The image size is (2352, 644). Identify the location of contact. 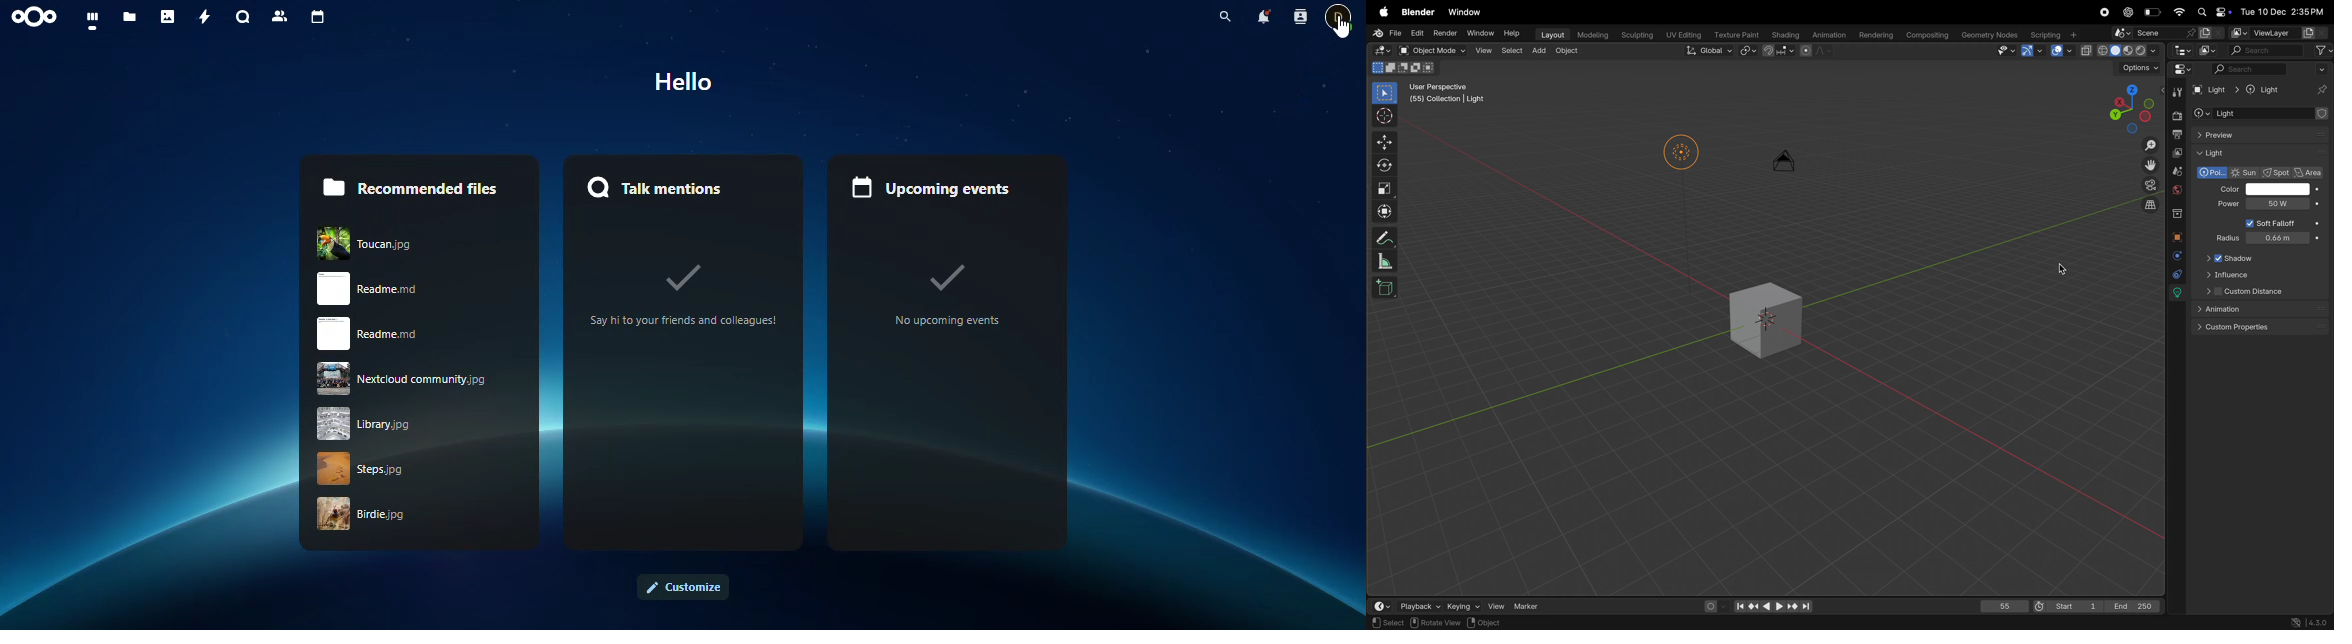
(1341, 16).